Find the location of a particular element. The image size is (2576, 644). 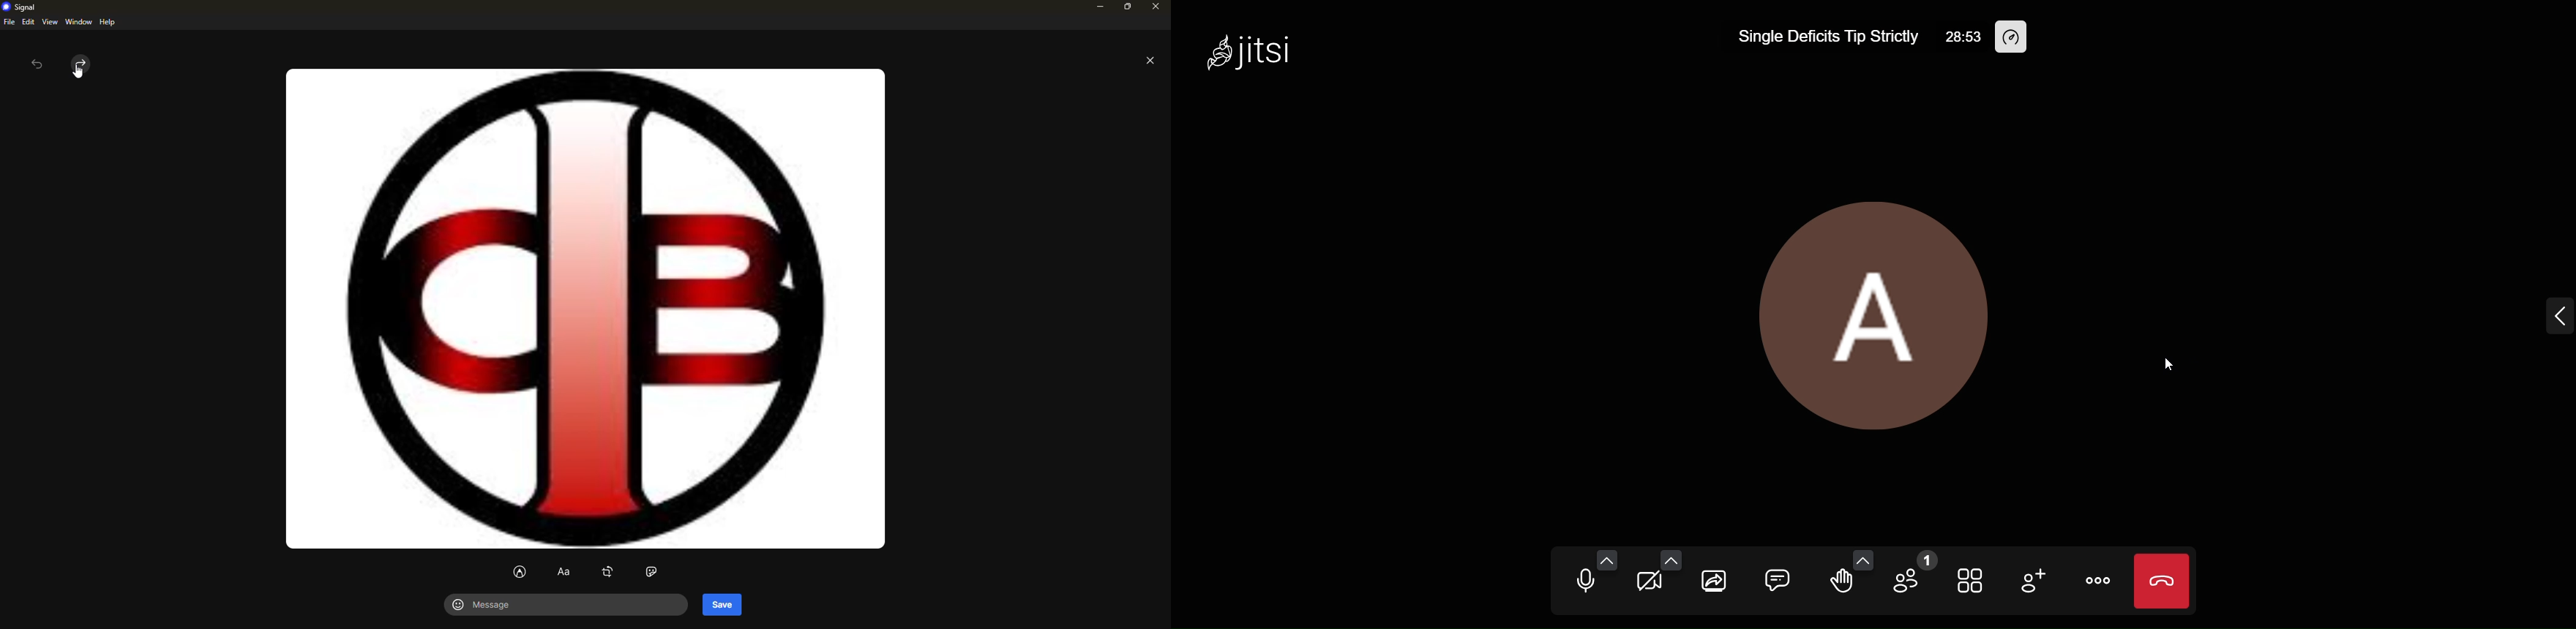

rotate is located at coordinates (608, 572).